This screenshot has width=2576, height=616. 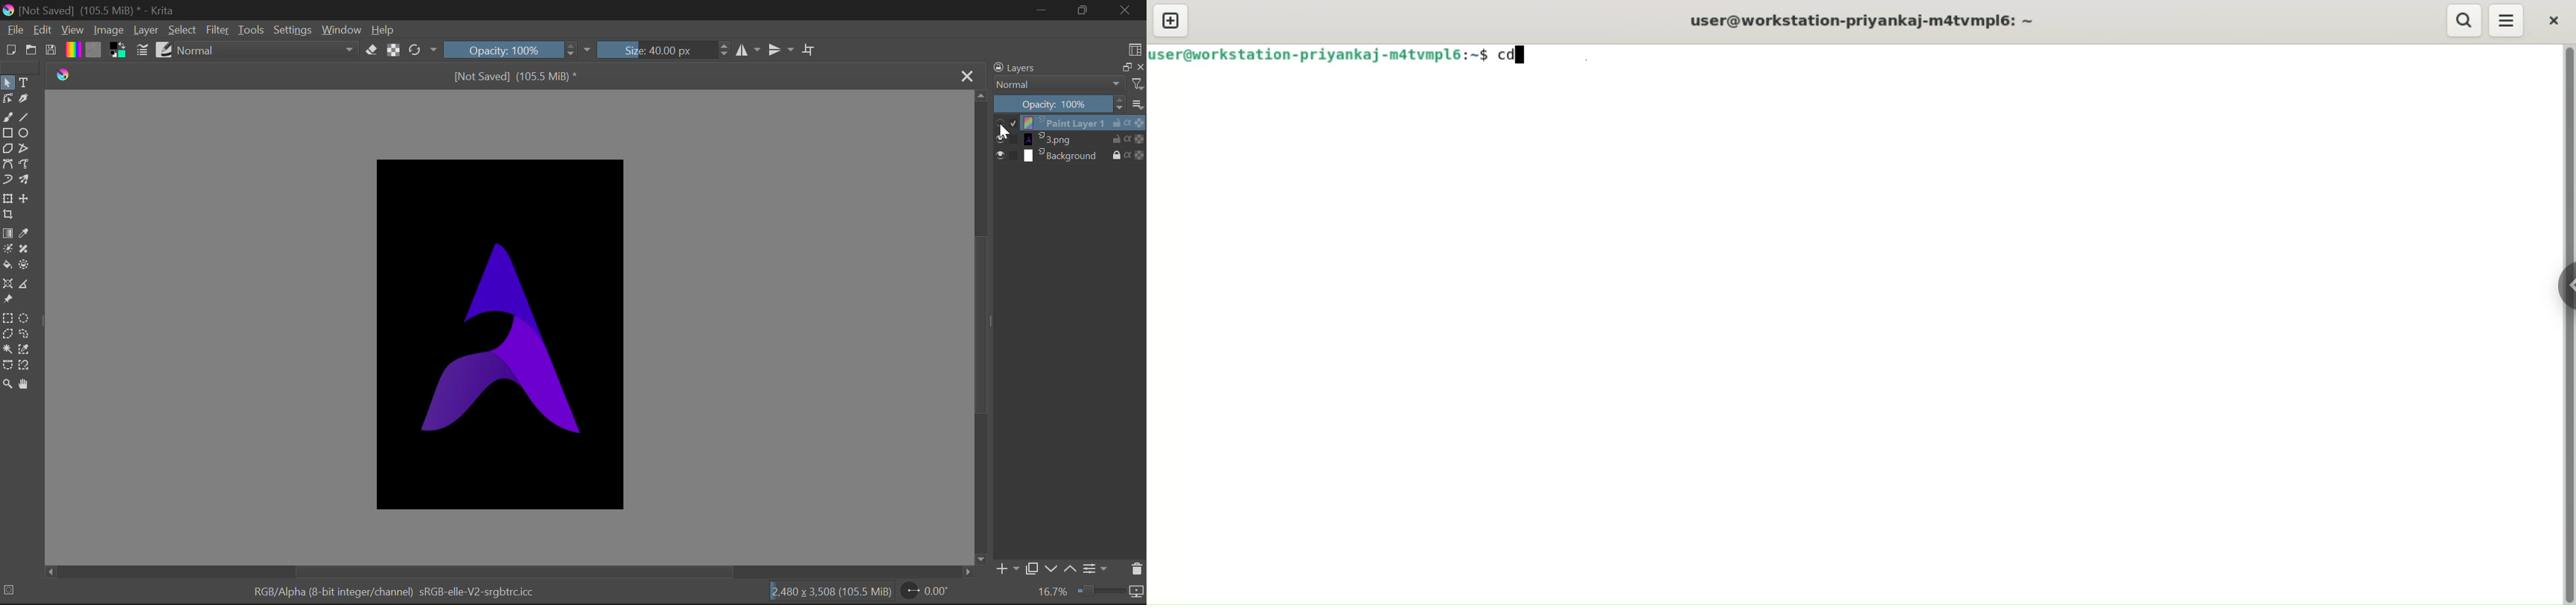 What do you see at coordinates (655, 51) in the screenshot?
I see `Brush Size` at bounding box center [655, 51].